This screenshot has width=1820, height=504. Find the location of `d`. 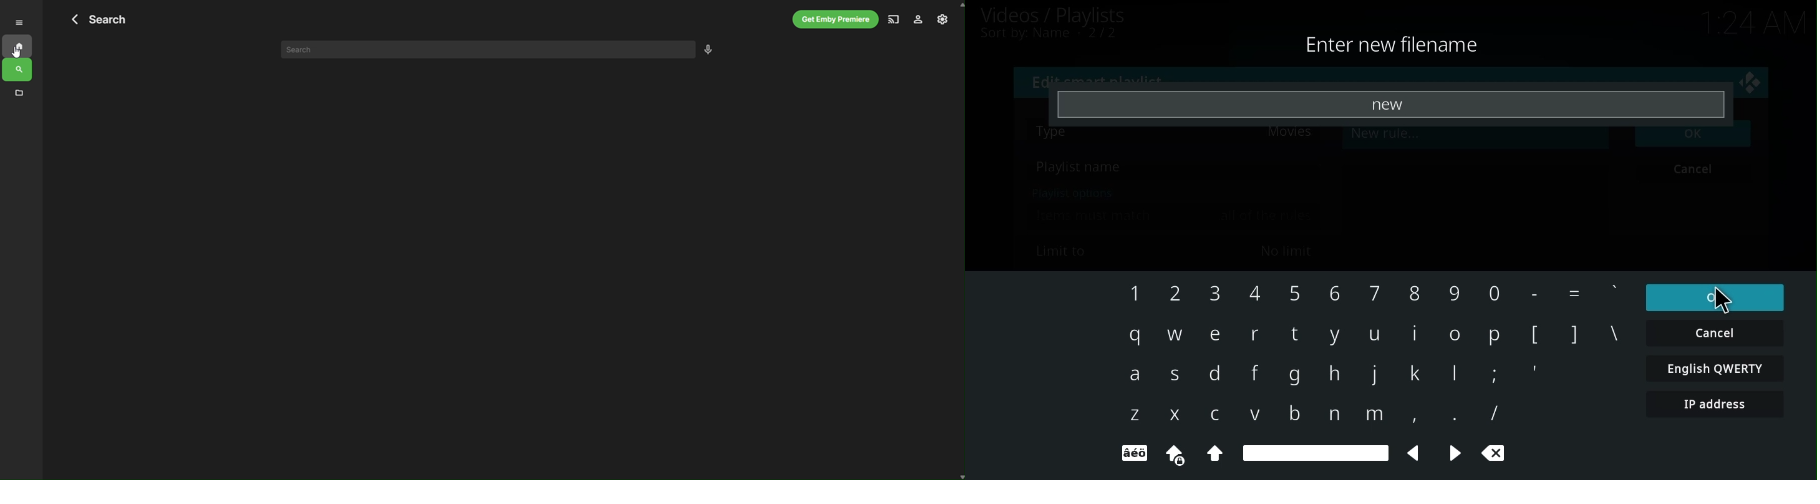

d is located at coordinates (1213, 375).